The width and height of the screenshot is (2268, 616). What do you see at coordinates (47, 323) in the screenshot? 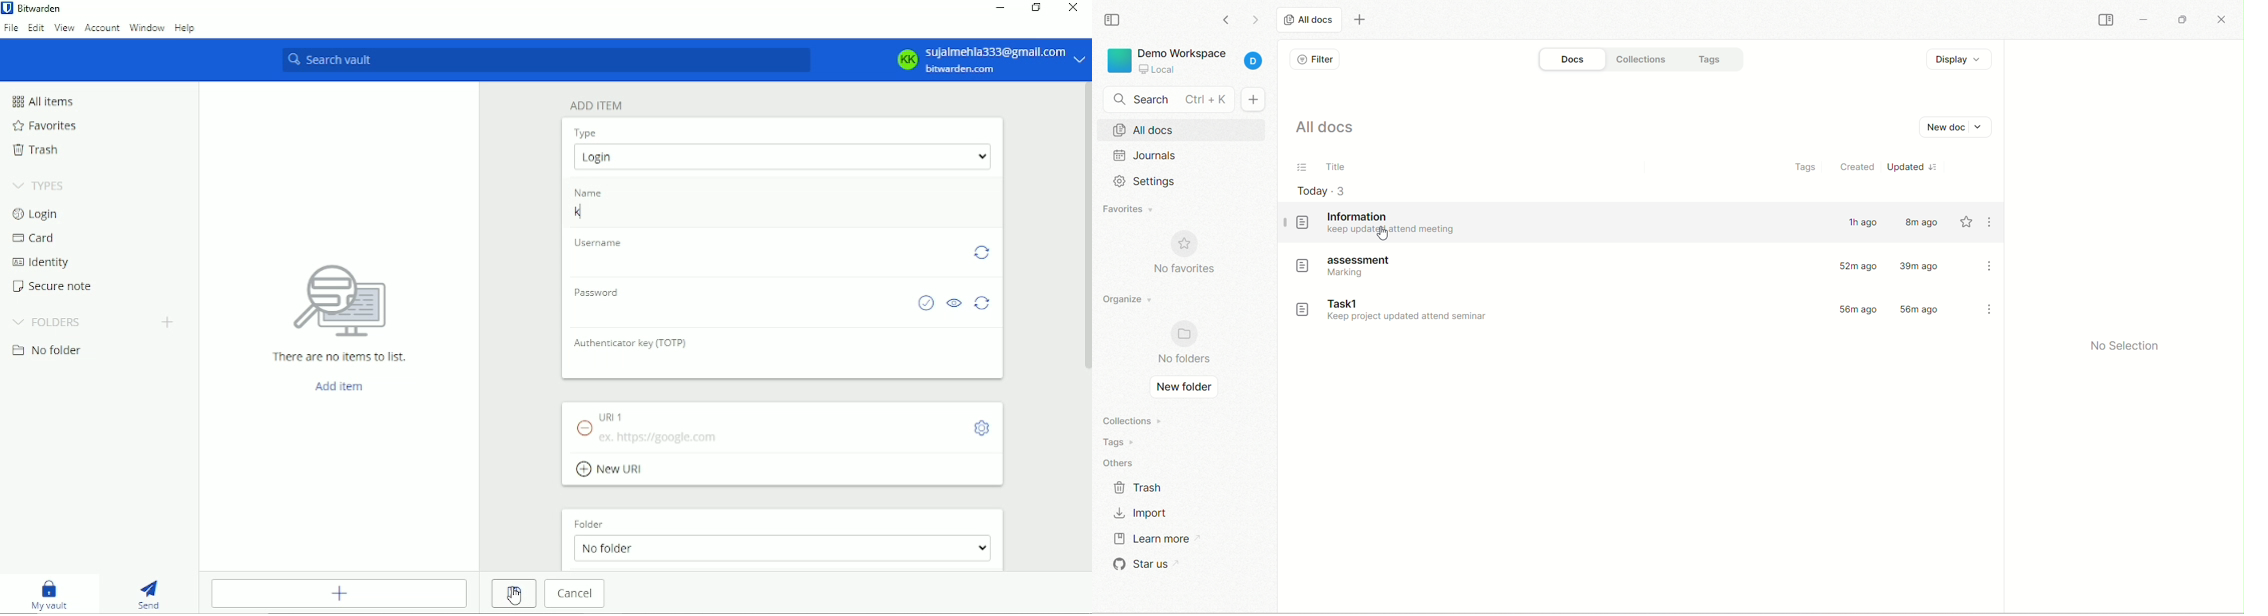
I see `Folders` at bounding box center [47, 323].